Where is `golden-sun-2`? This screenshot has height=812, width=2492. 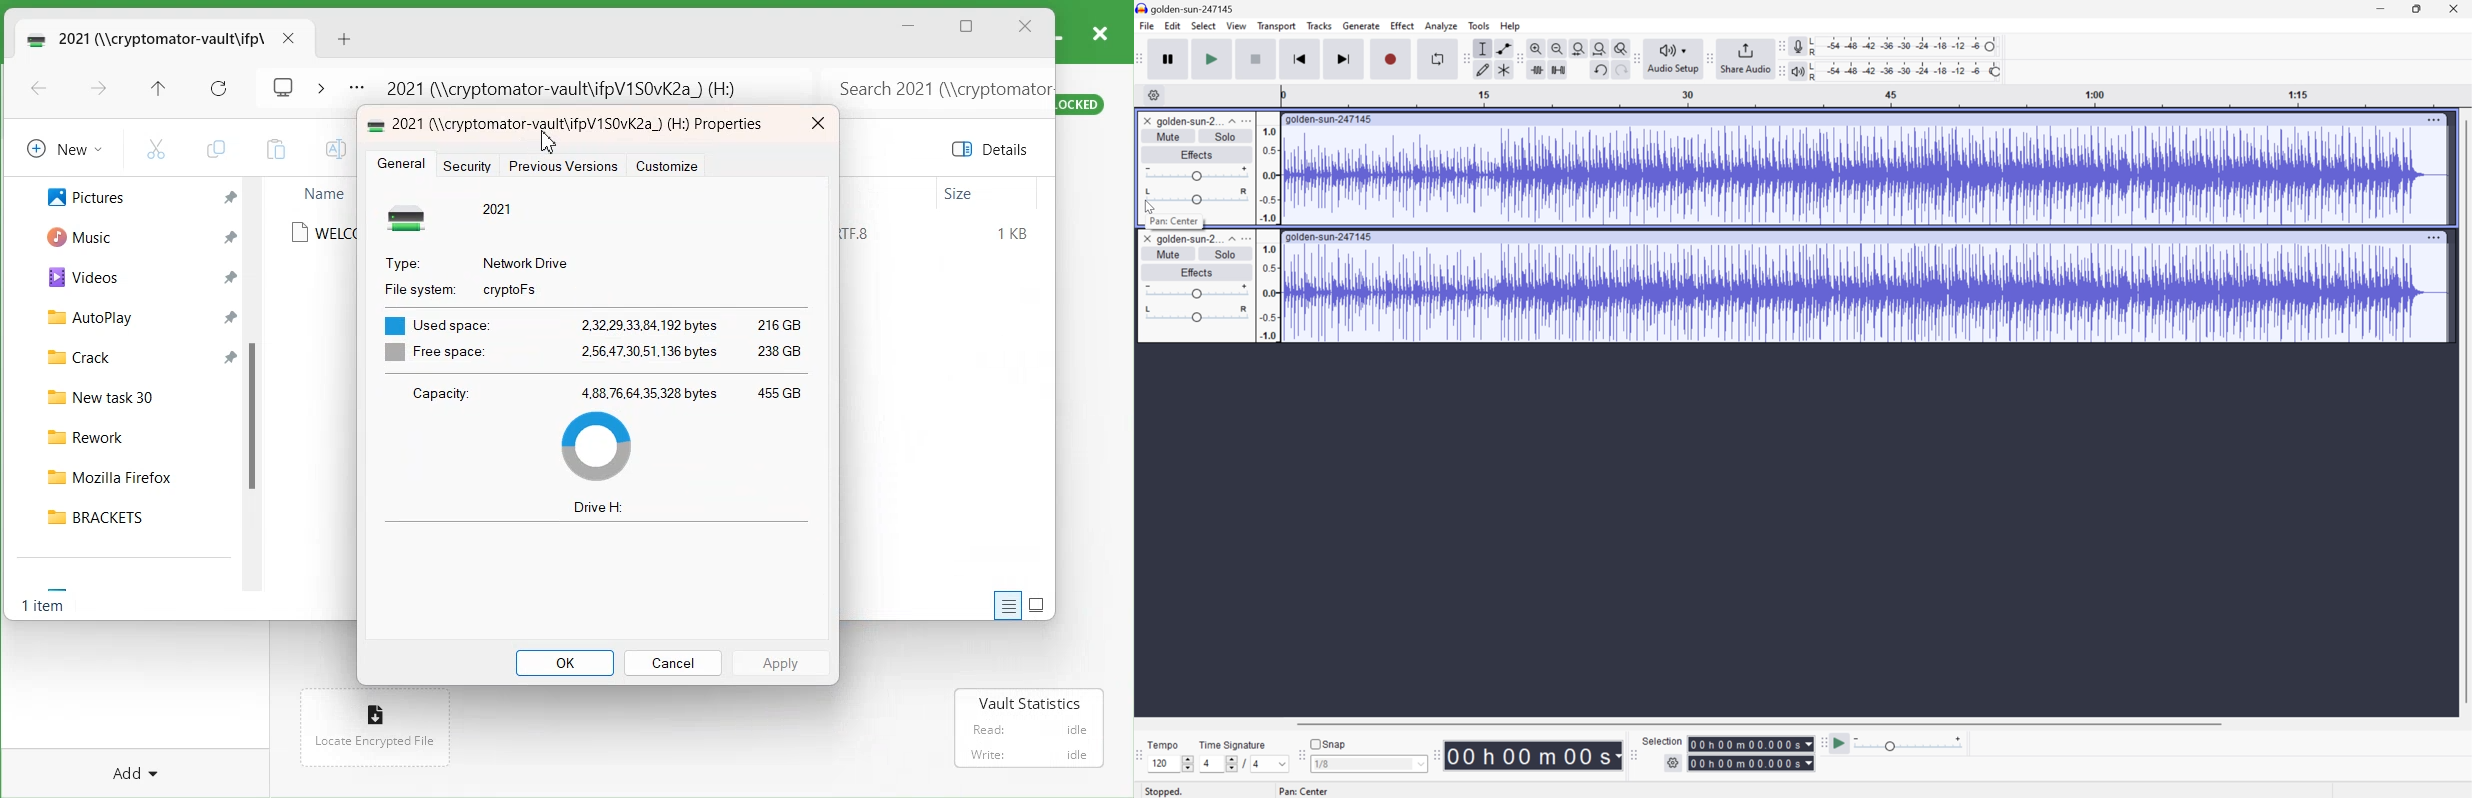 golden-sun-2 is located at coordinates (1188, 122).